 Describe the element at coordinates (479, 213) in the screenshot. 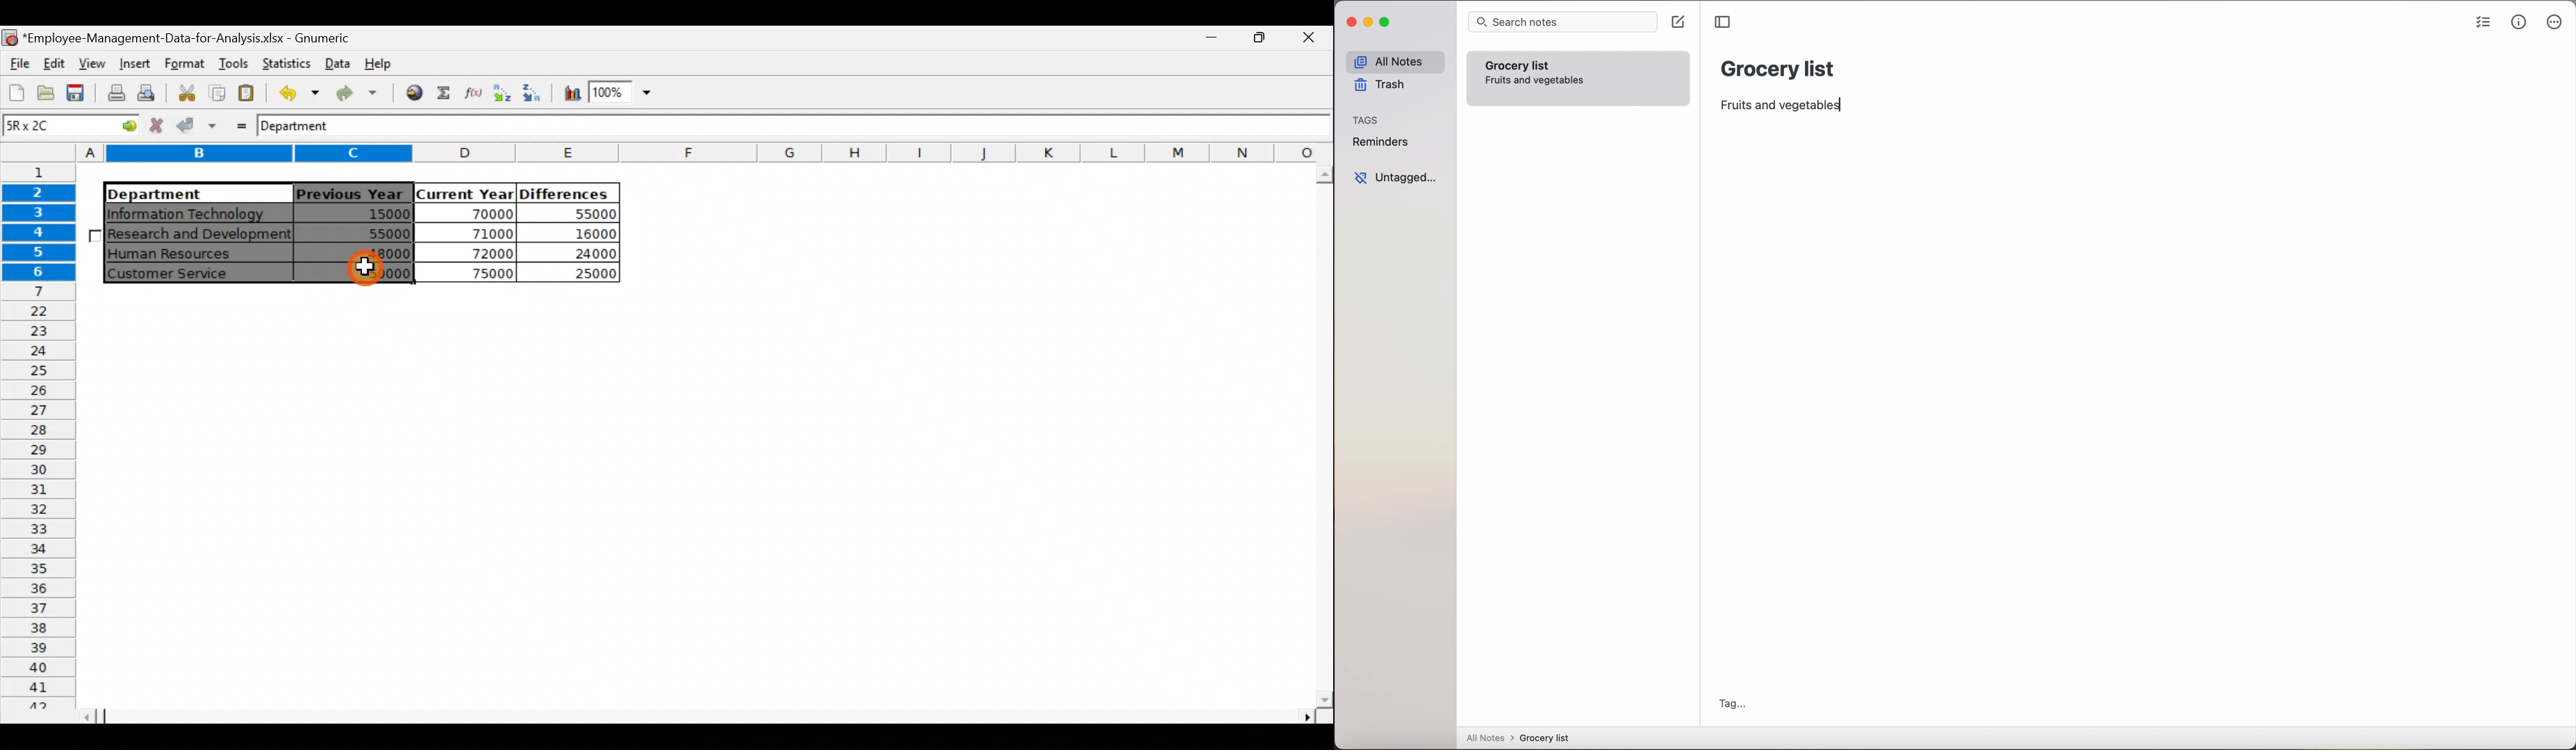

I see `70000` at that location.